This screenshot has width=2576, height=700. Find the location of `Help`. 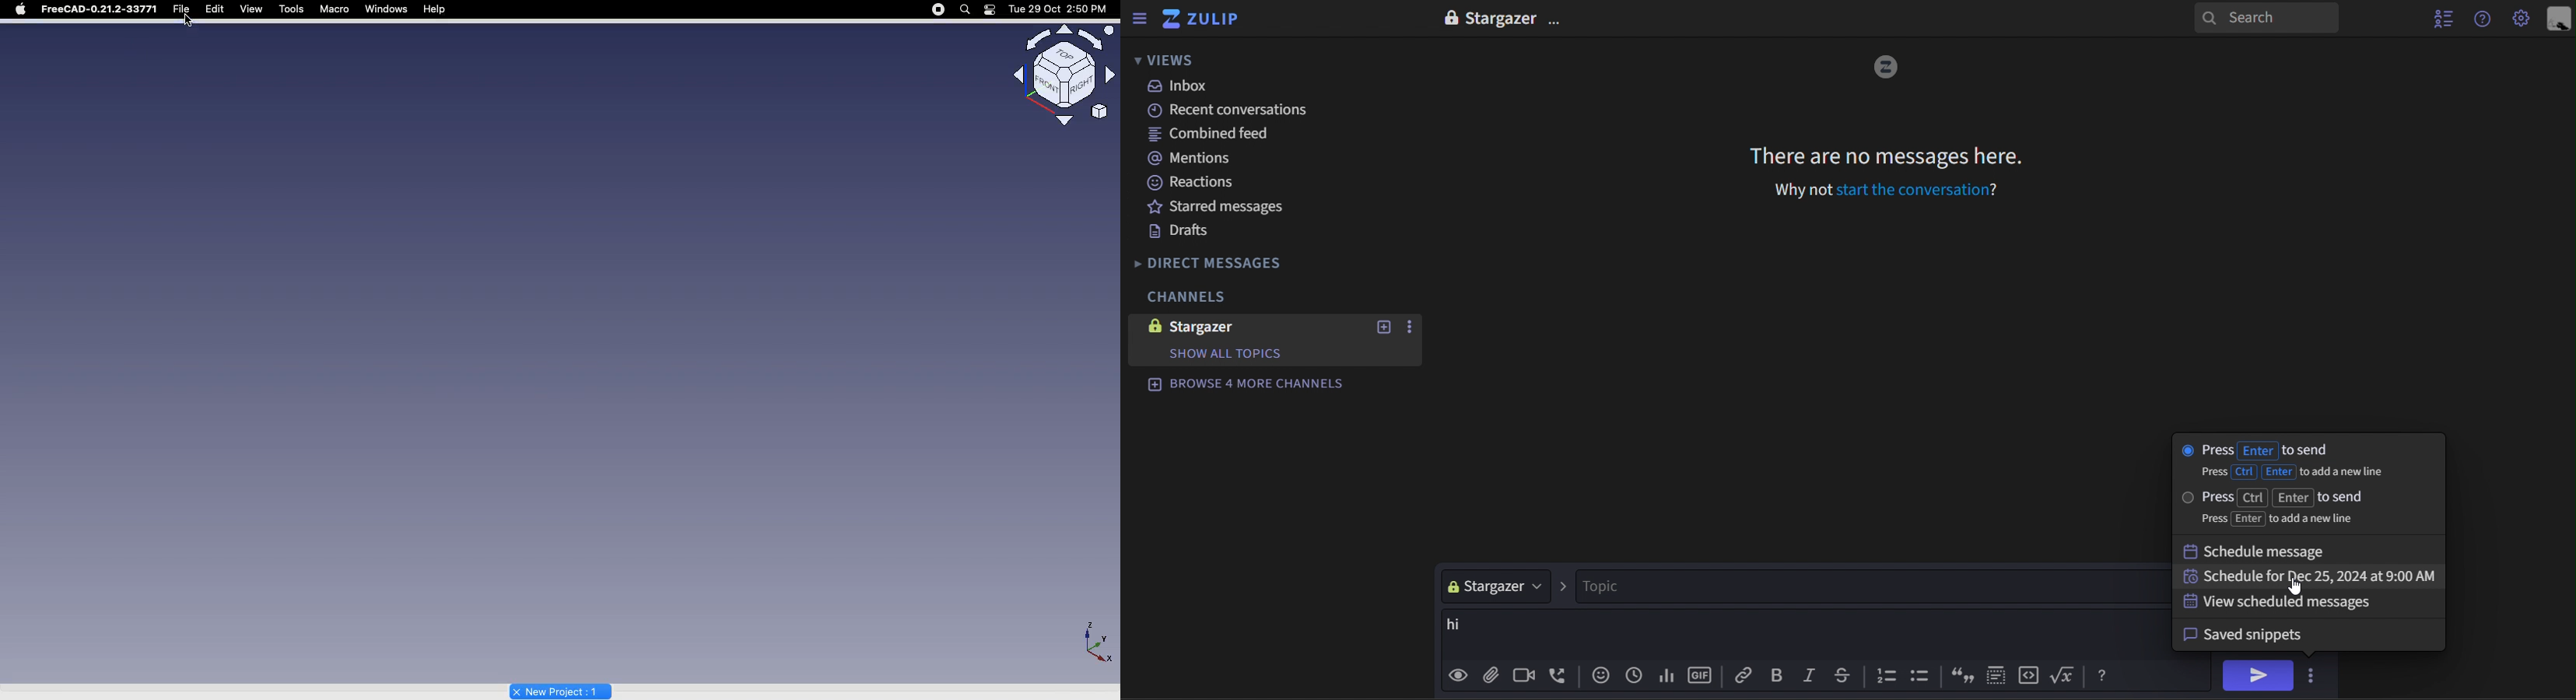

Help is located at coordinates (2108, 678).